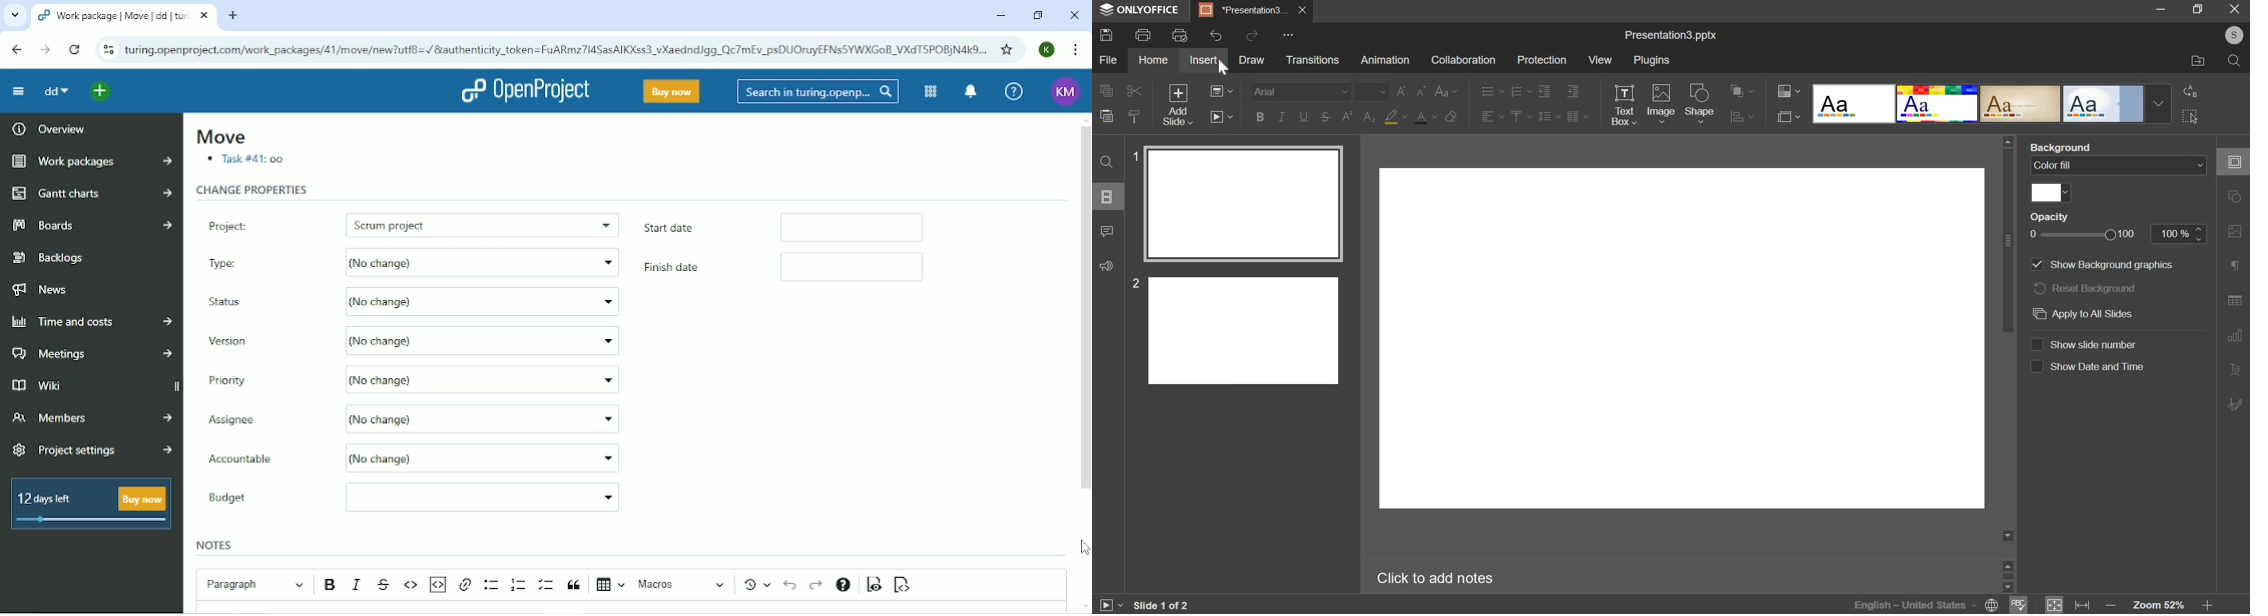 Image resolution: width=2268 pixels, height=616 pixels. Describe the element at coordinates (1083, 307) in the screenshot. I see `Vertical scrollbar` at that location.